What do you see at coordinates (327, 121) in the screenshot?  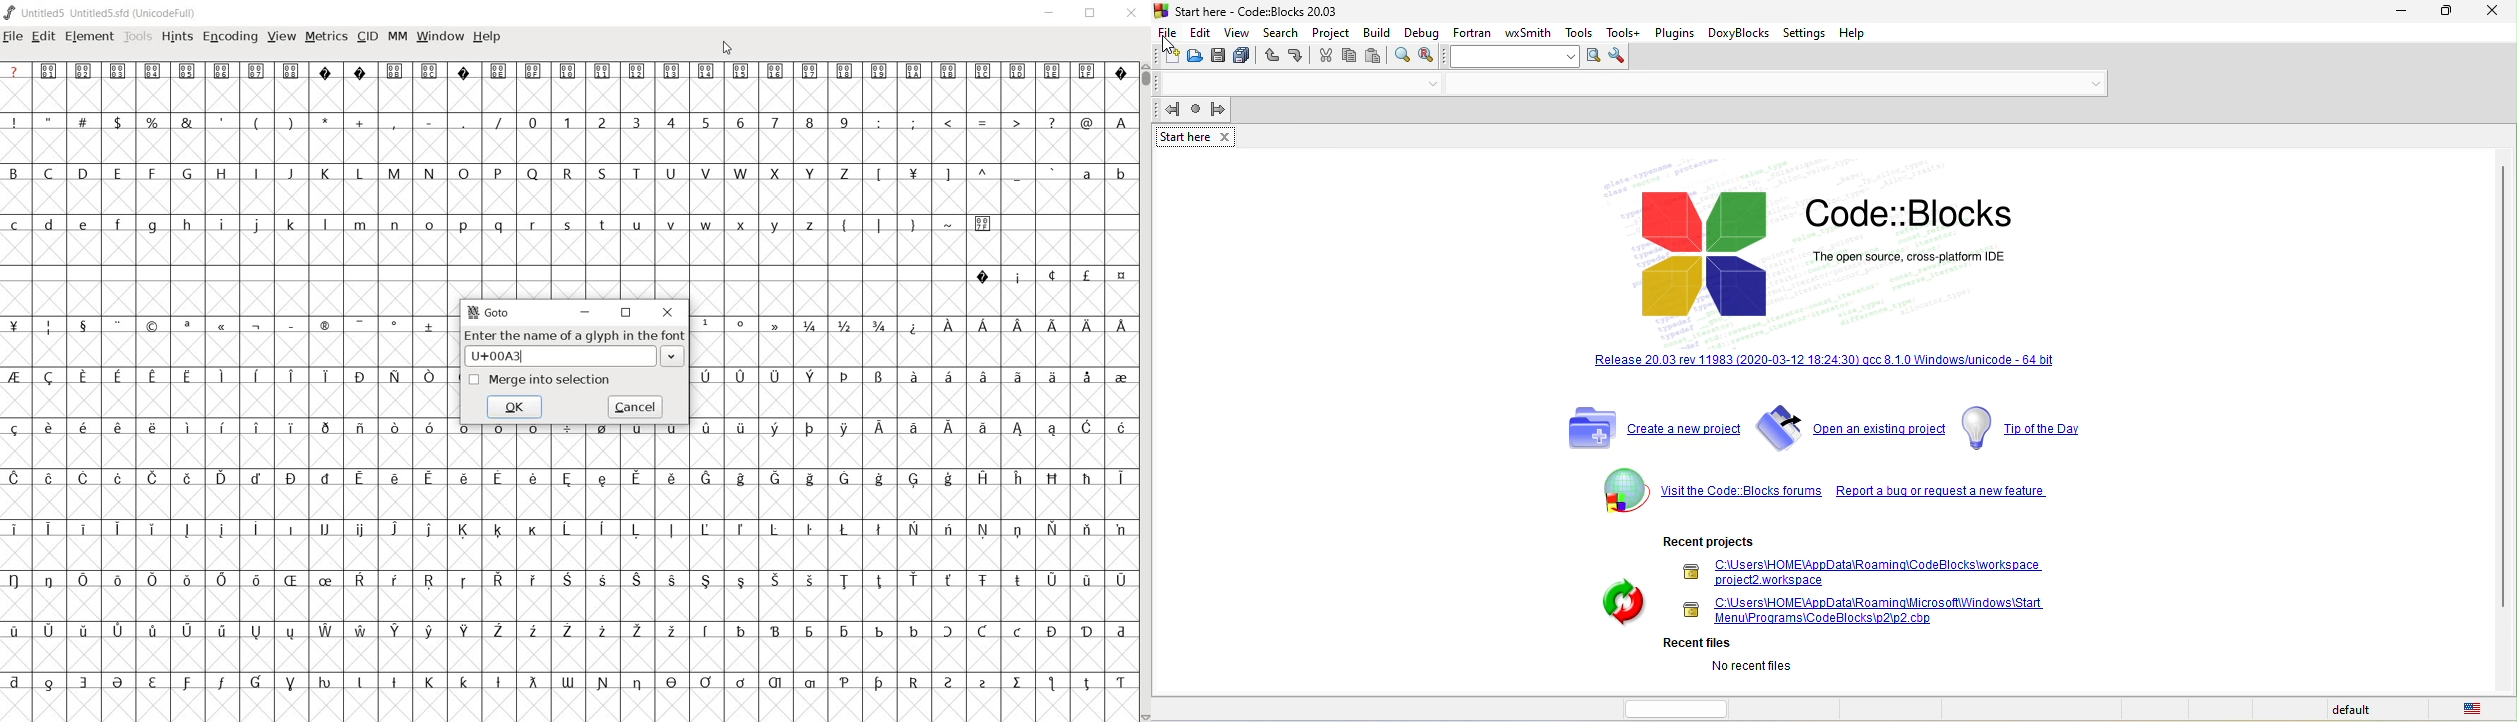 I see `*` at bounding box center [327, 121].